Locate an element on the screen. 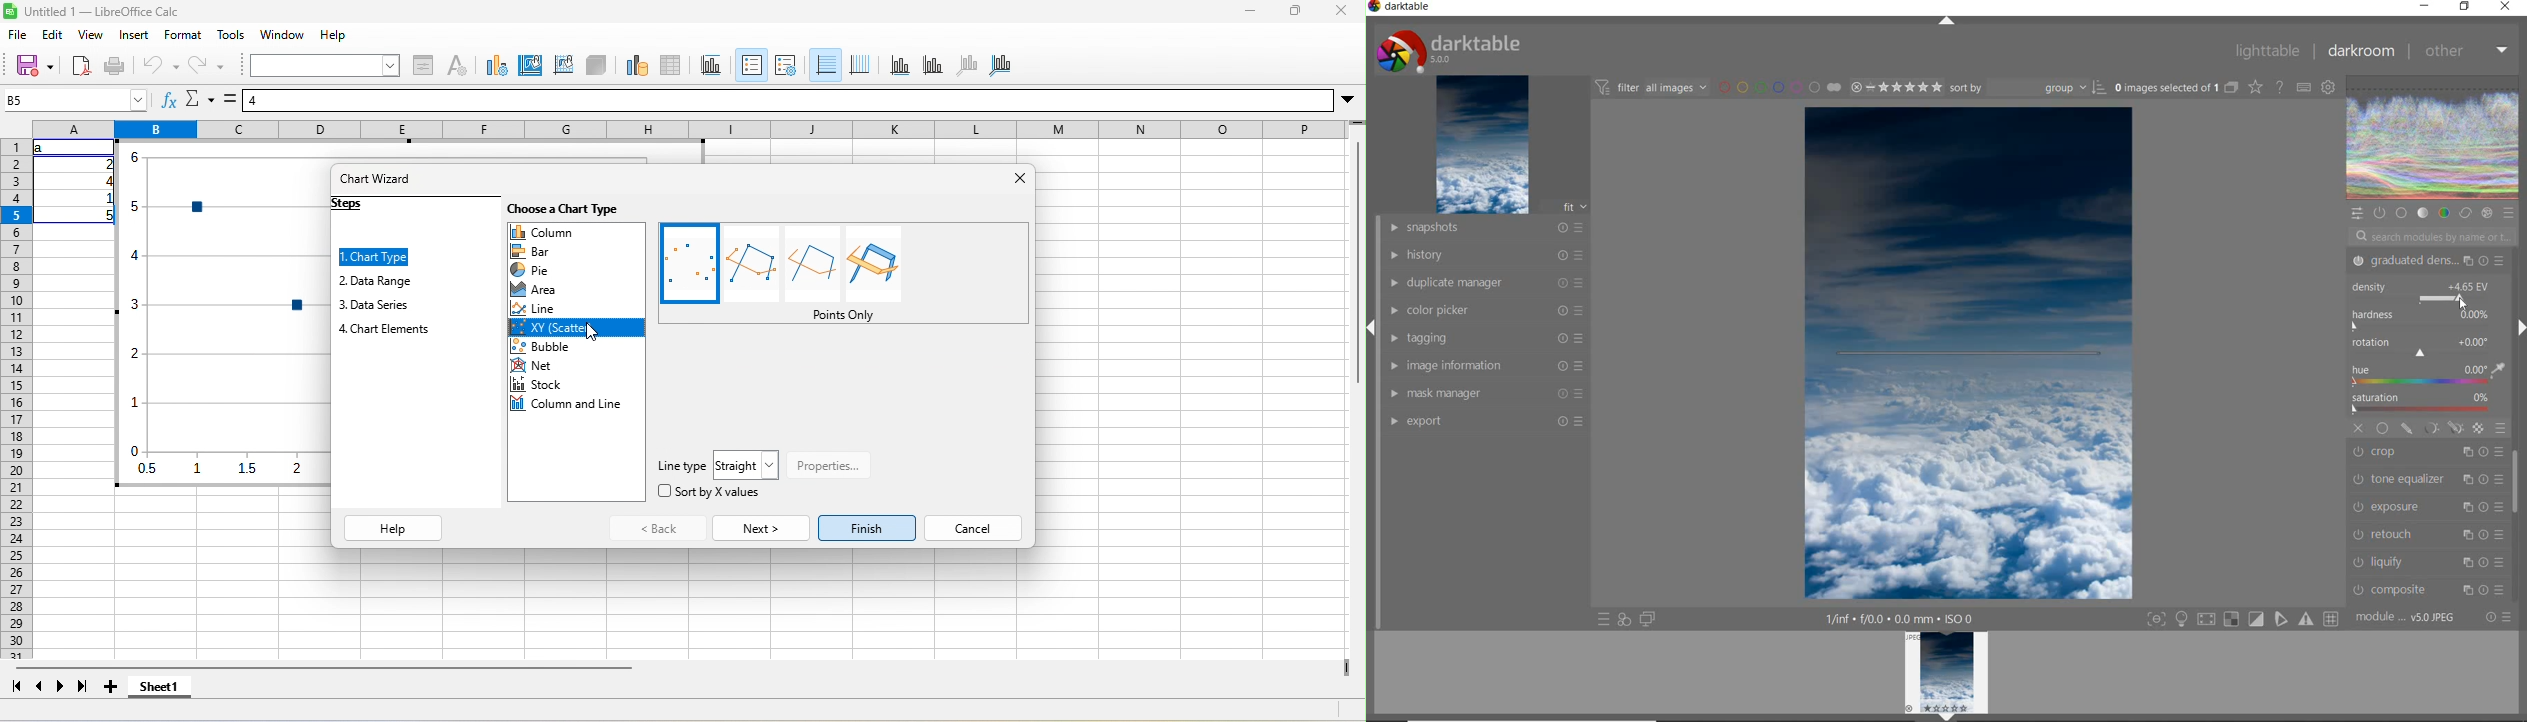  FILTER ALL IMAGES is located at coordinates (1650, 87).